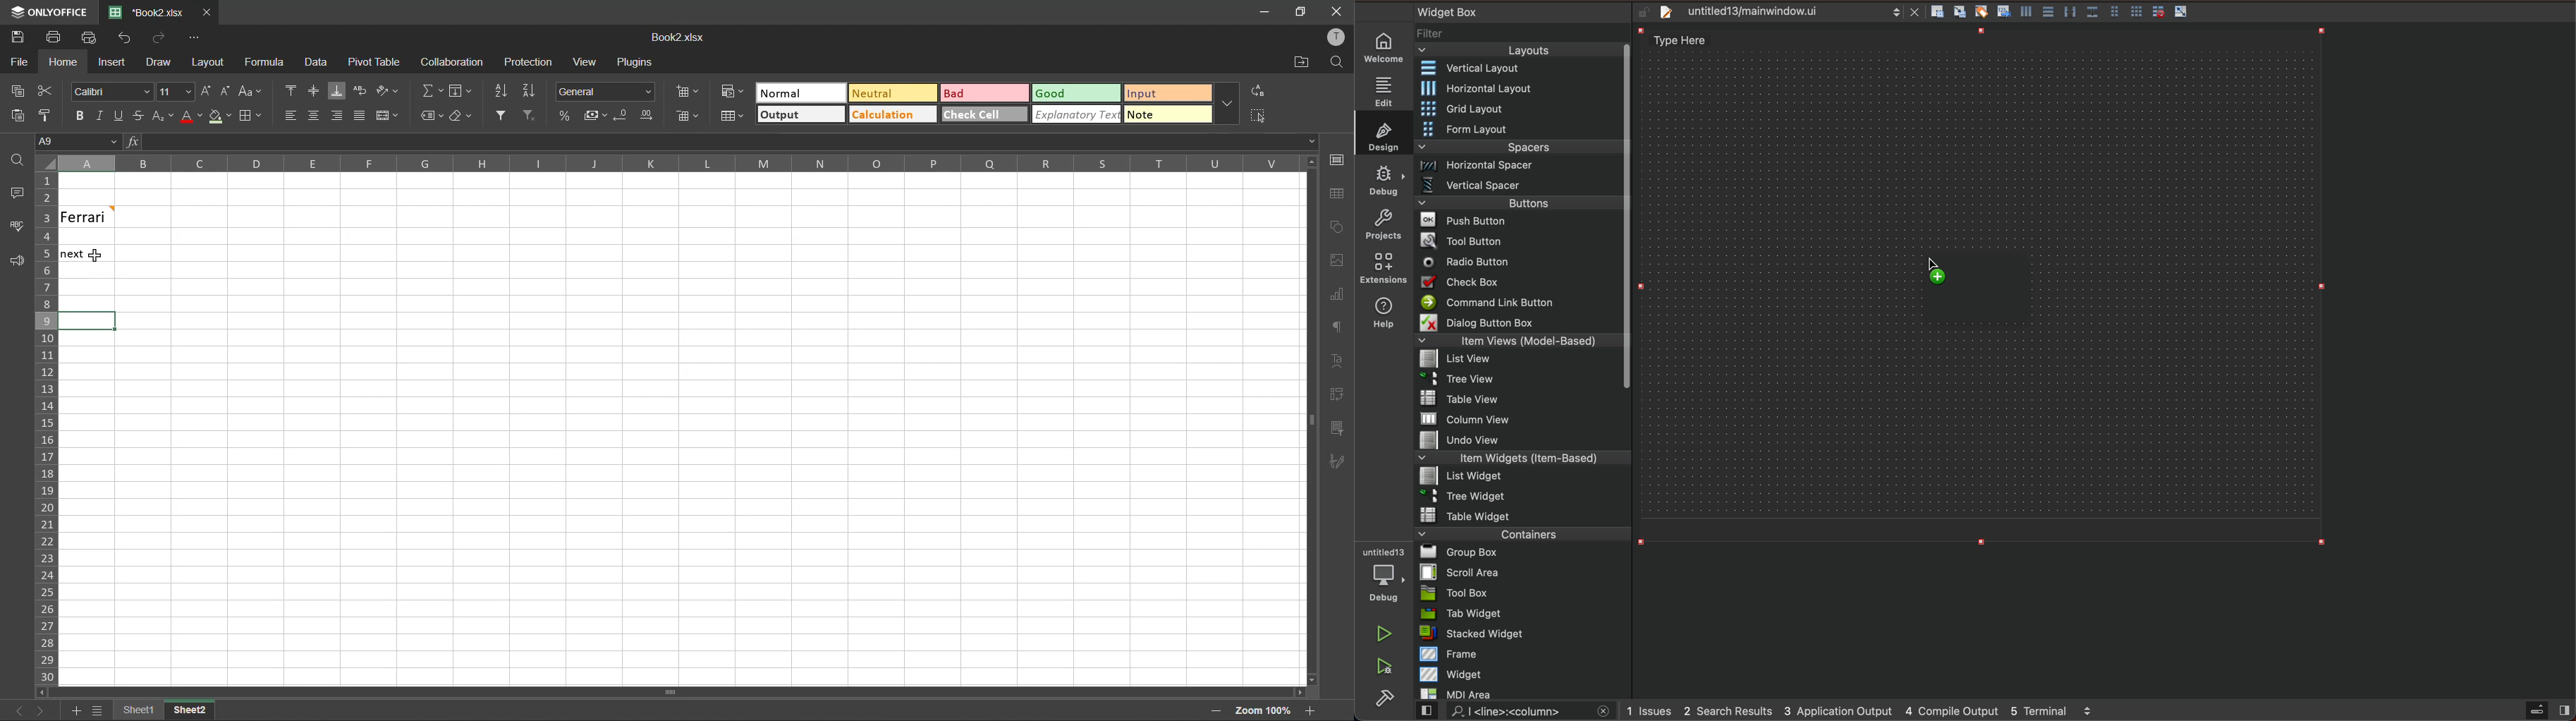 The height and width of the screenshot is (728, 2576). What do you see at coordinates (501, 92) in the screenshot?
I see `sort ascending` at bounding box center [501, 92].